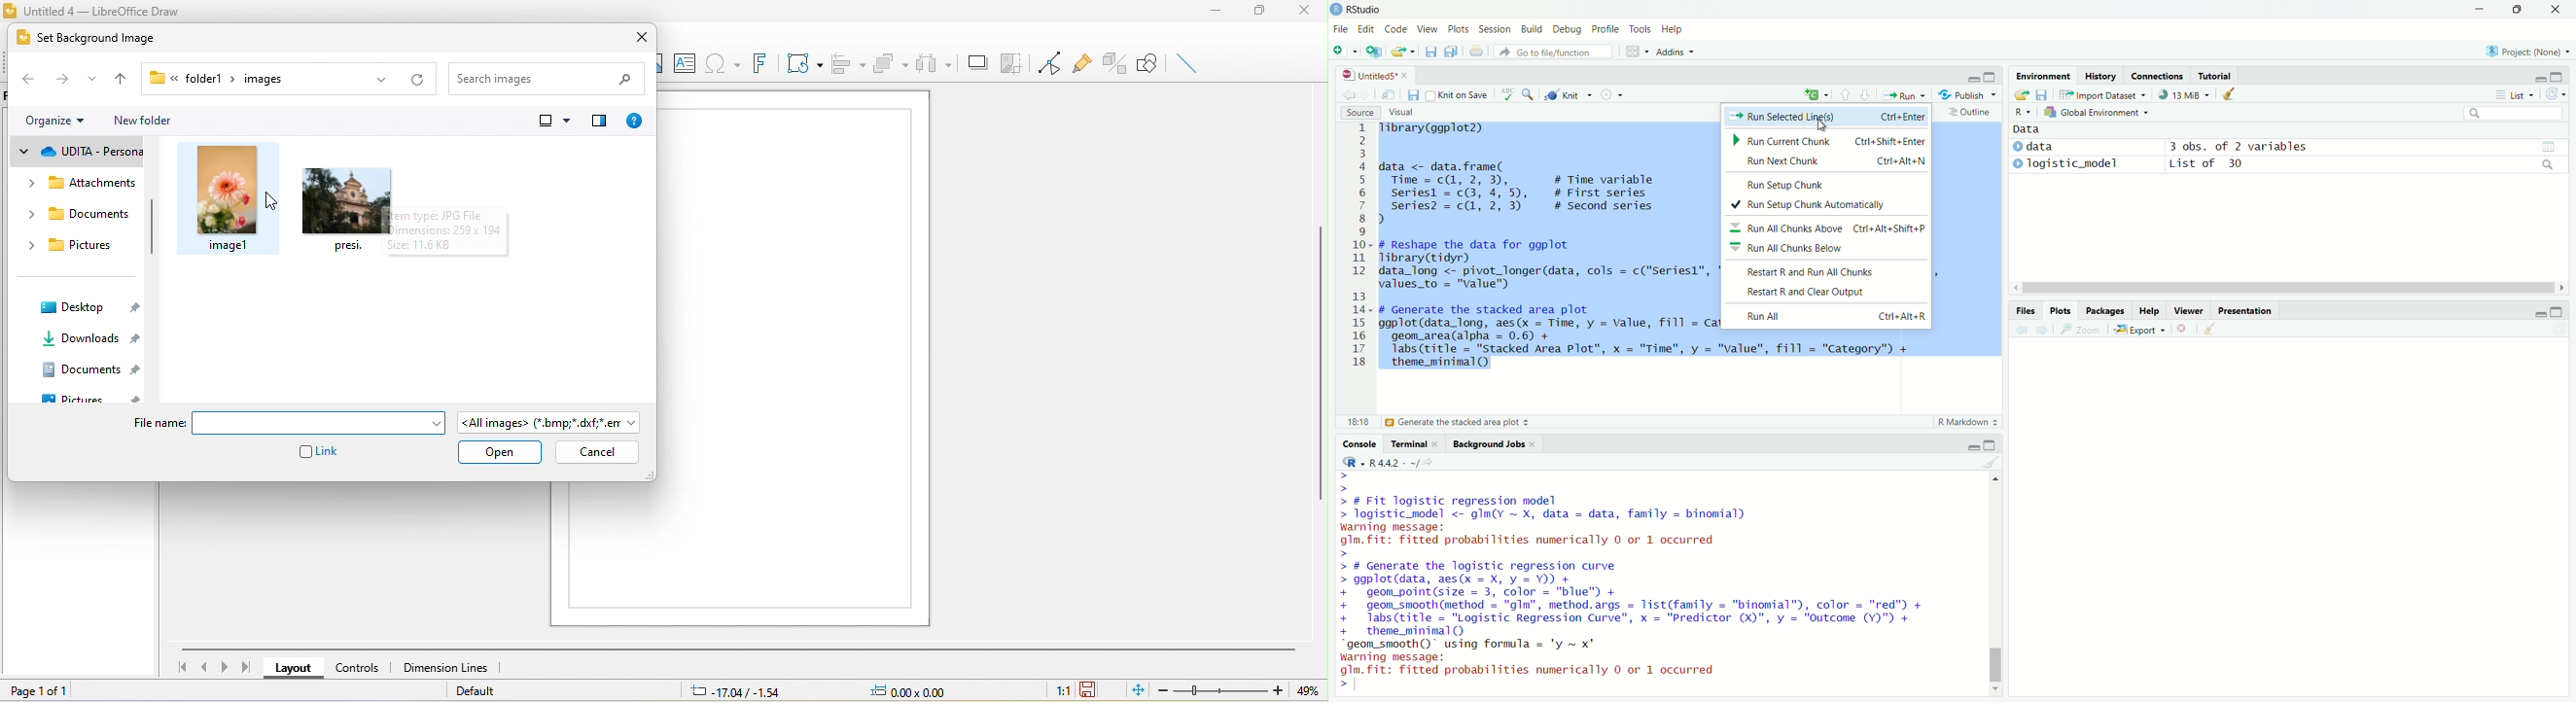 This screenshot has width=2576, height=728. Describe the element at coordinates (1814, 291) in the screenshot. I see `Restart R and Clear Output` at that location.